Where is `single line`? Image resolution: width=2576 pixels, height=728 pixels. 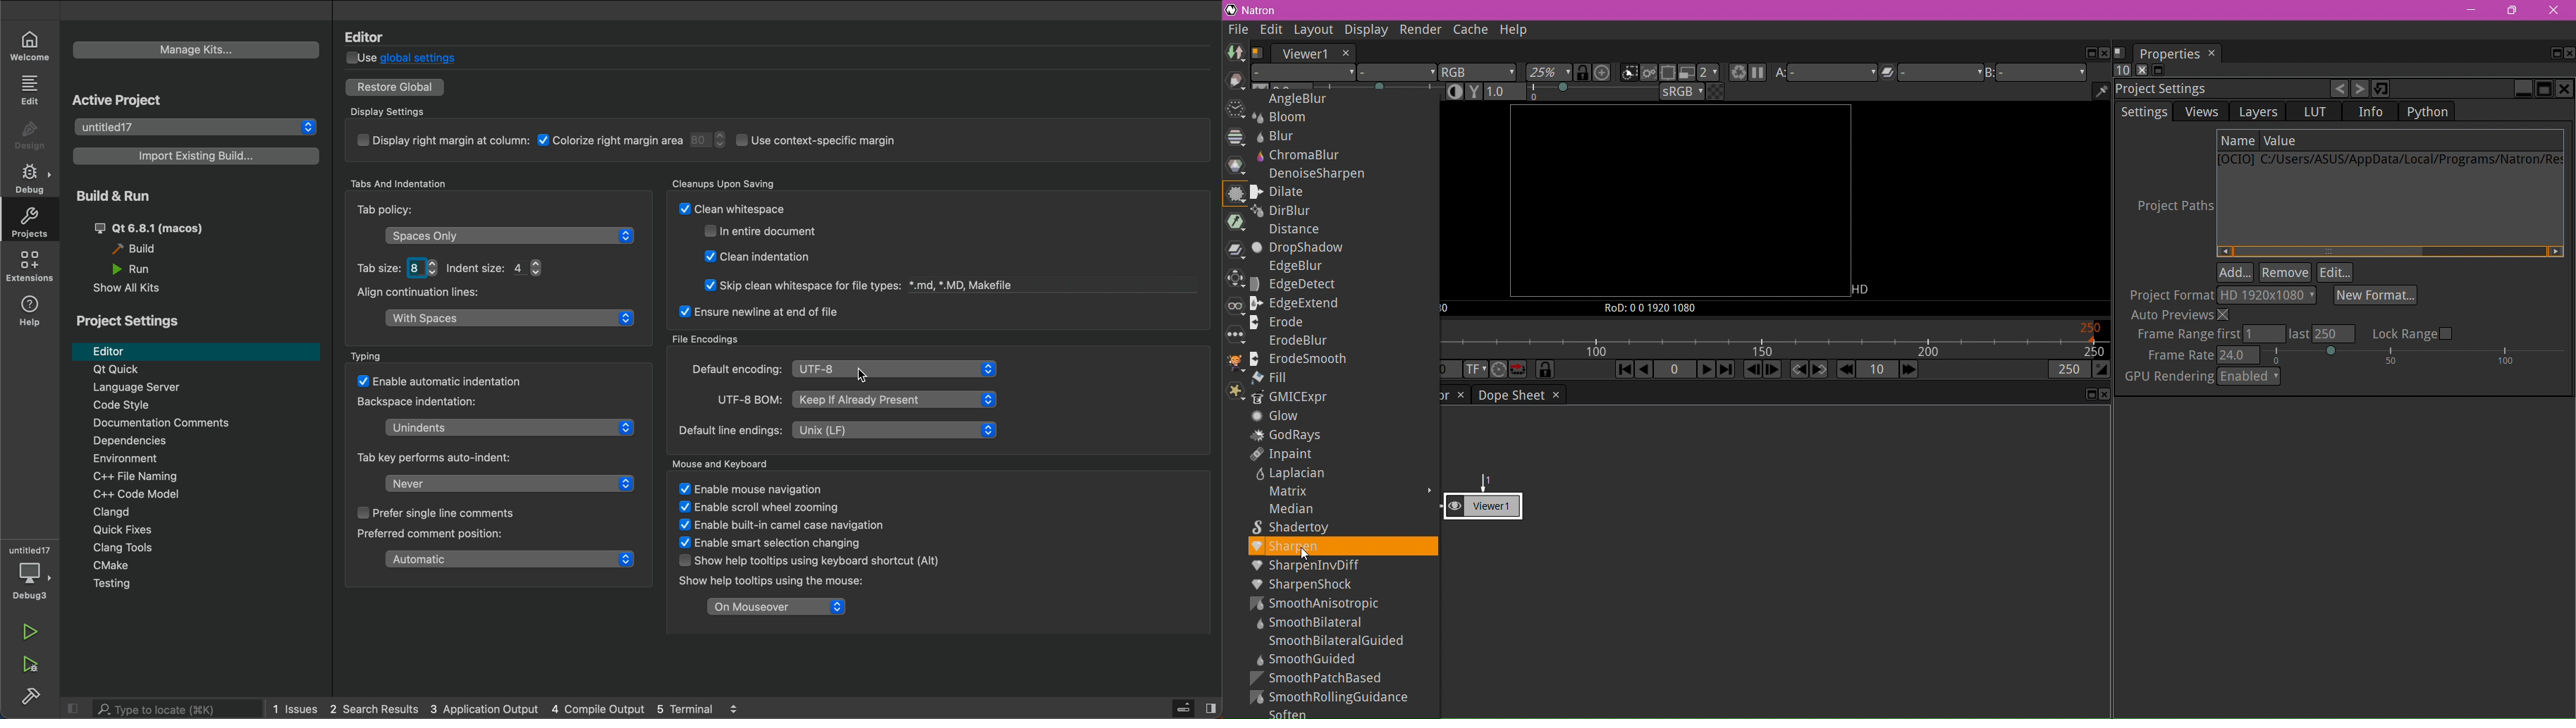 single line is located at coordinates (450, 514).